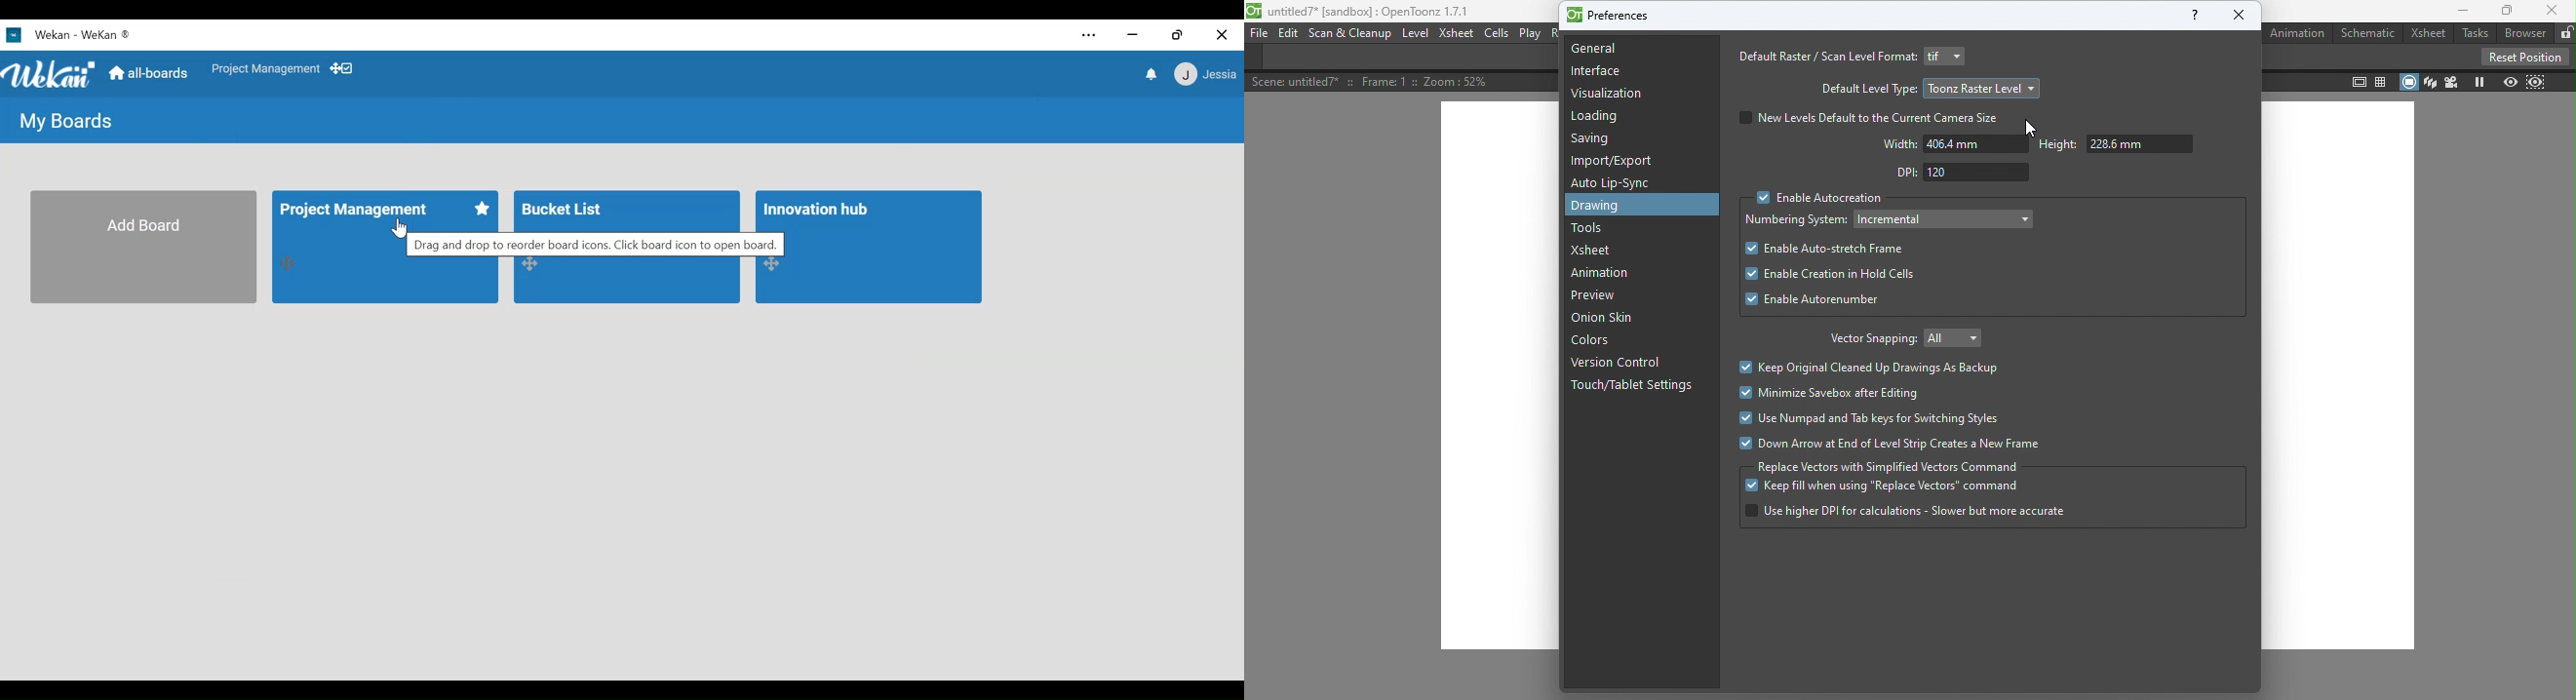 This screenshot has height=700, width=2576. I want to click on Enable create in hold cells, so click(1849, 273).